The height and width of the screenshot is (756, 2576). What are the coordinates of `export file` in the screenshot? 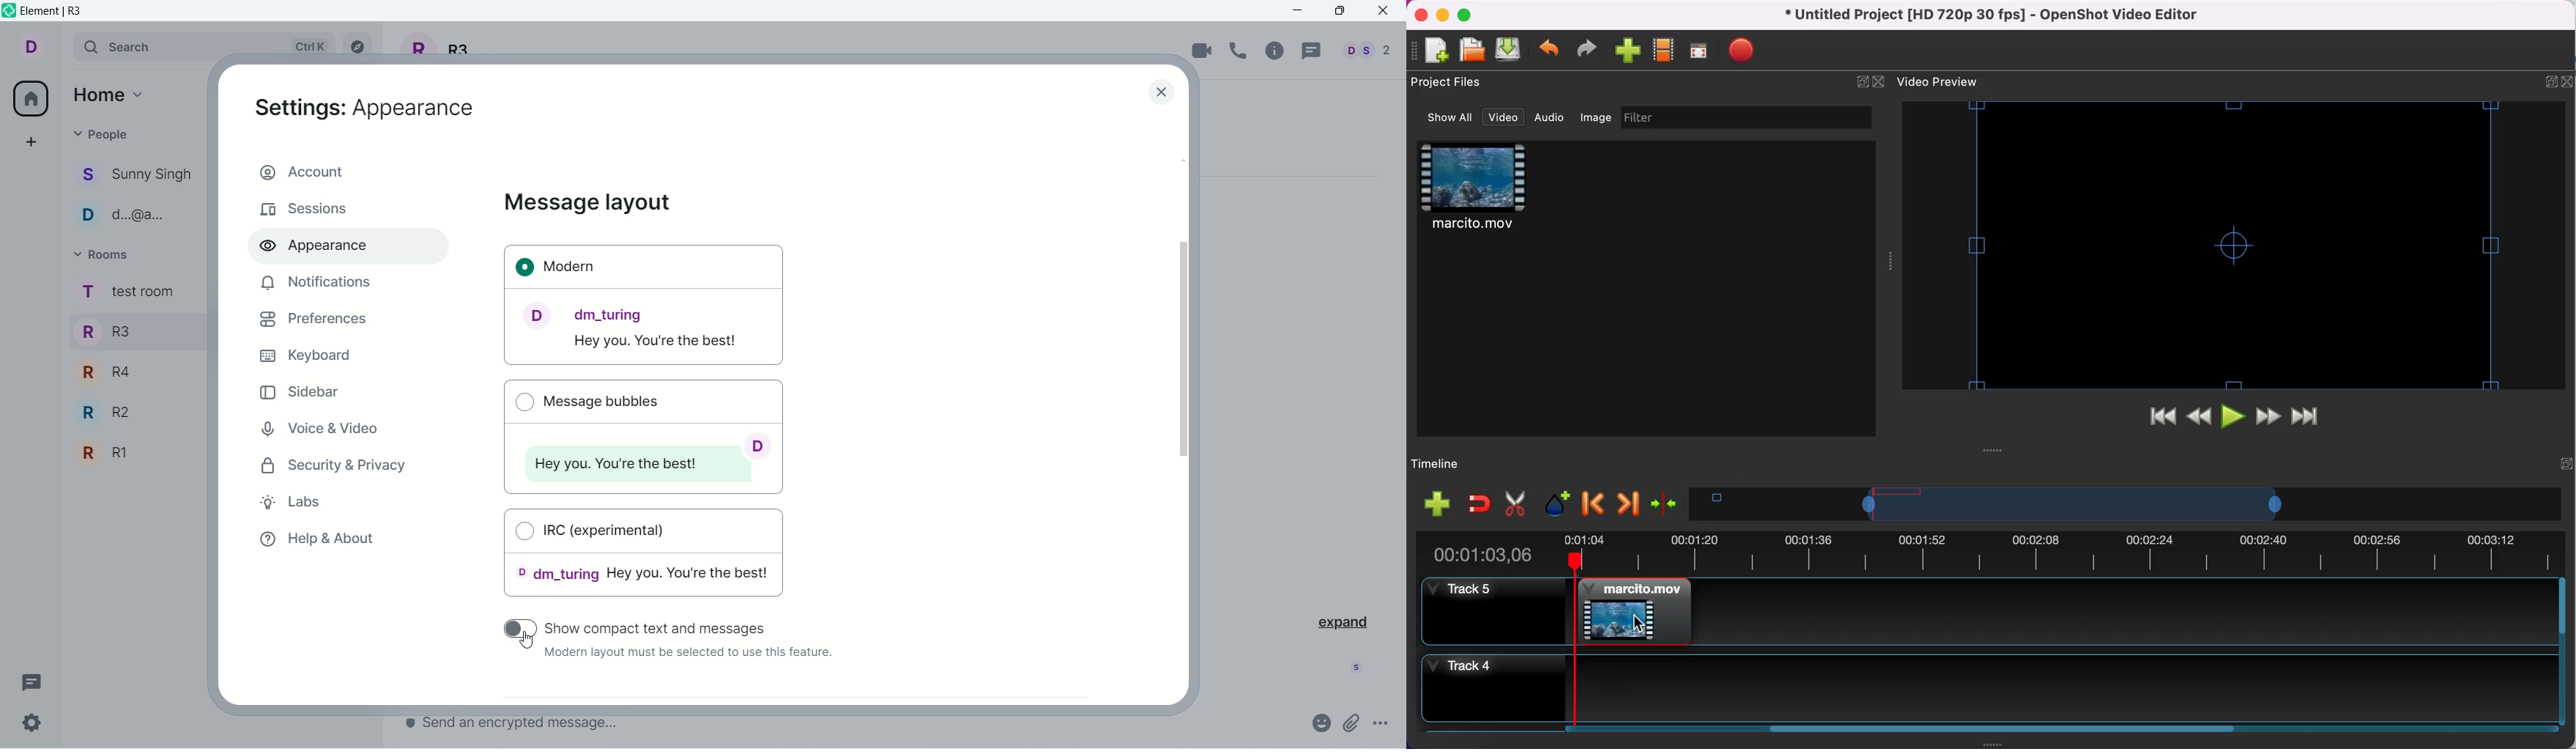 It's located at (1747, 50).